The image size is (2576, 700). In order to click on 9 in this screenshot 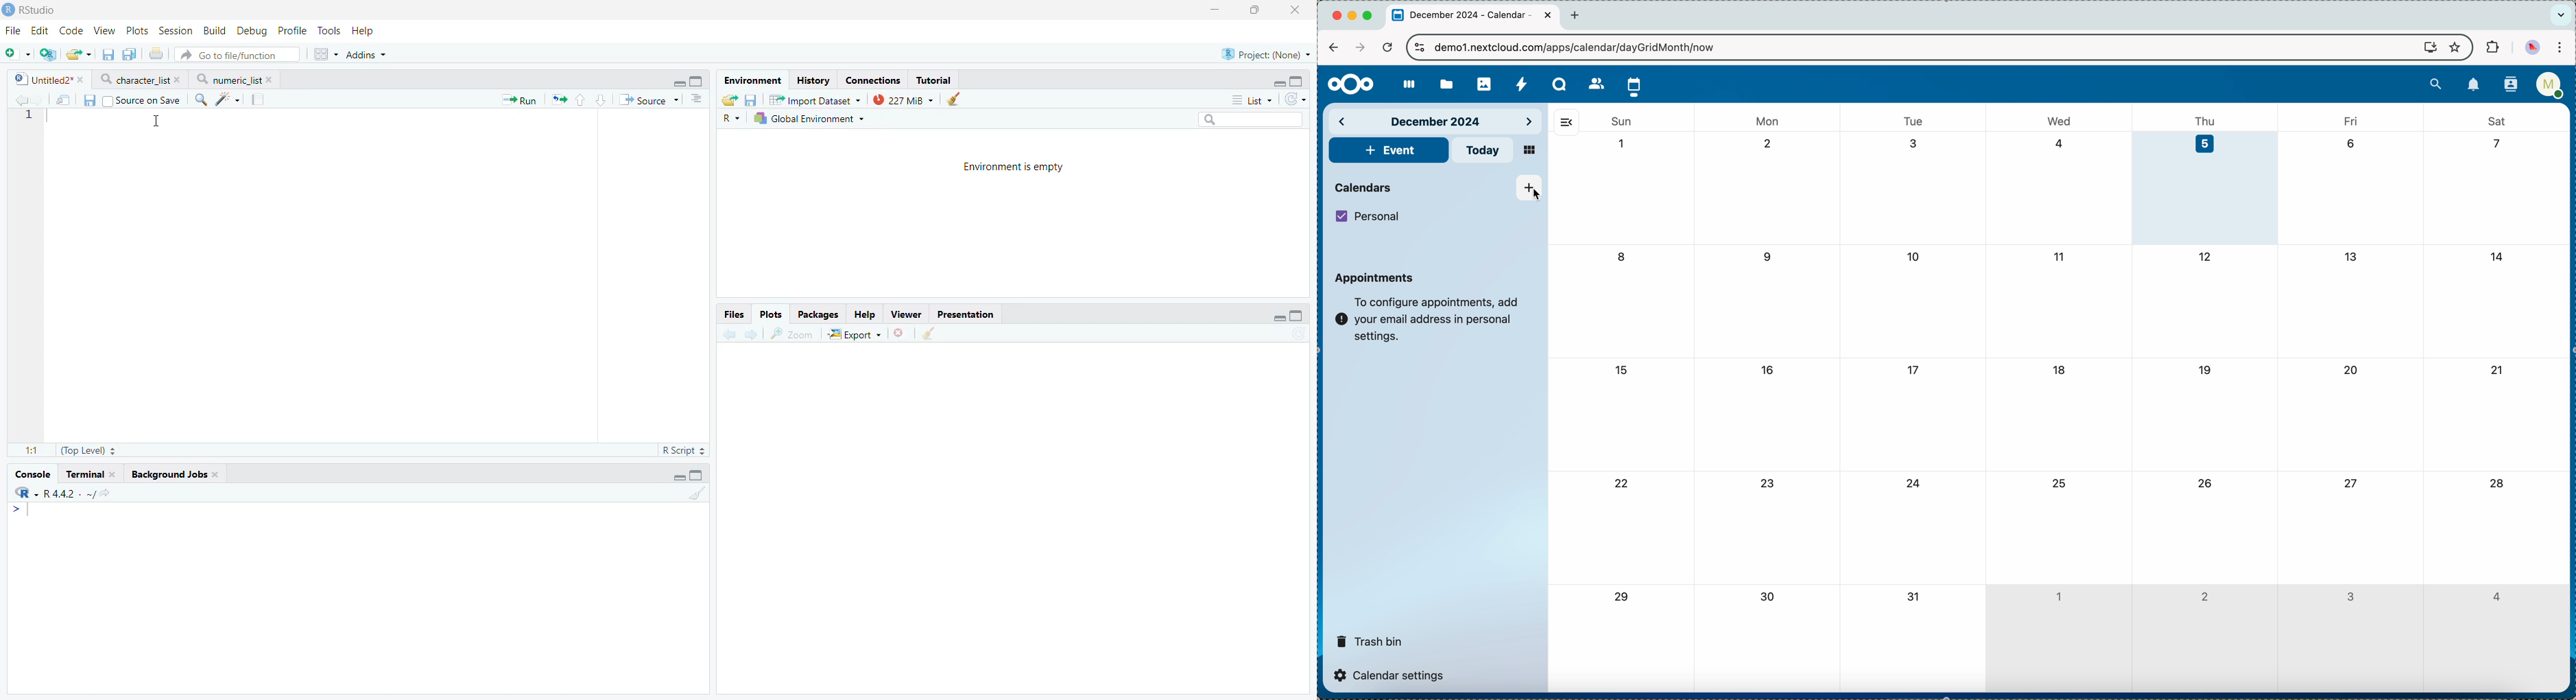, I will do `click(1769, 257)`.